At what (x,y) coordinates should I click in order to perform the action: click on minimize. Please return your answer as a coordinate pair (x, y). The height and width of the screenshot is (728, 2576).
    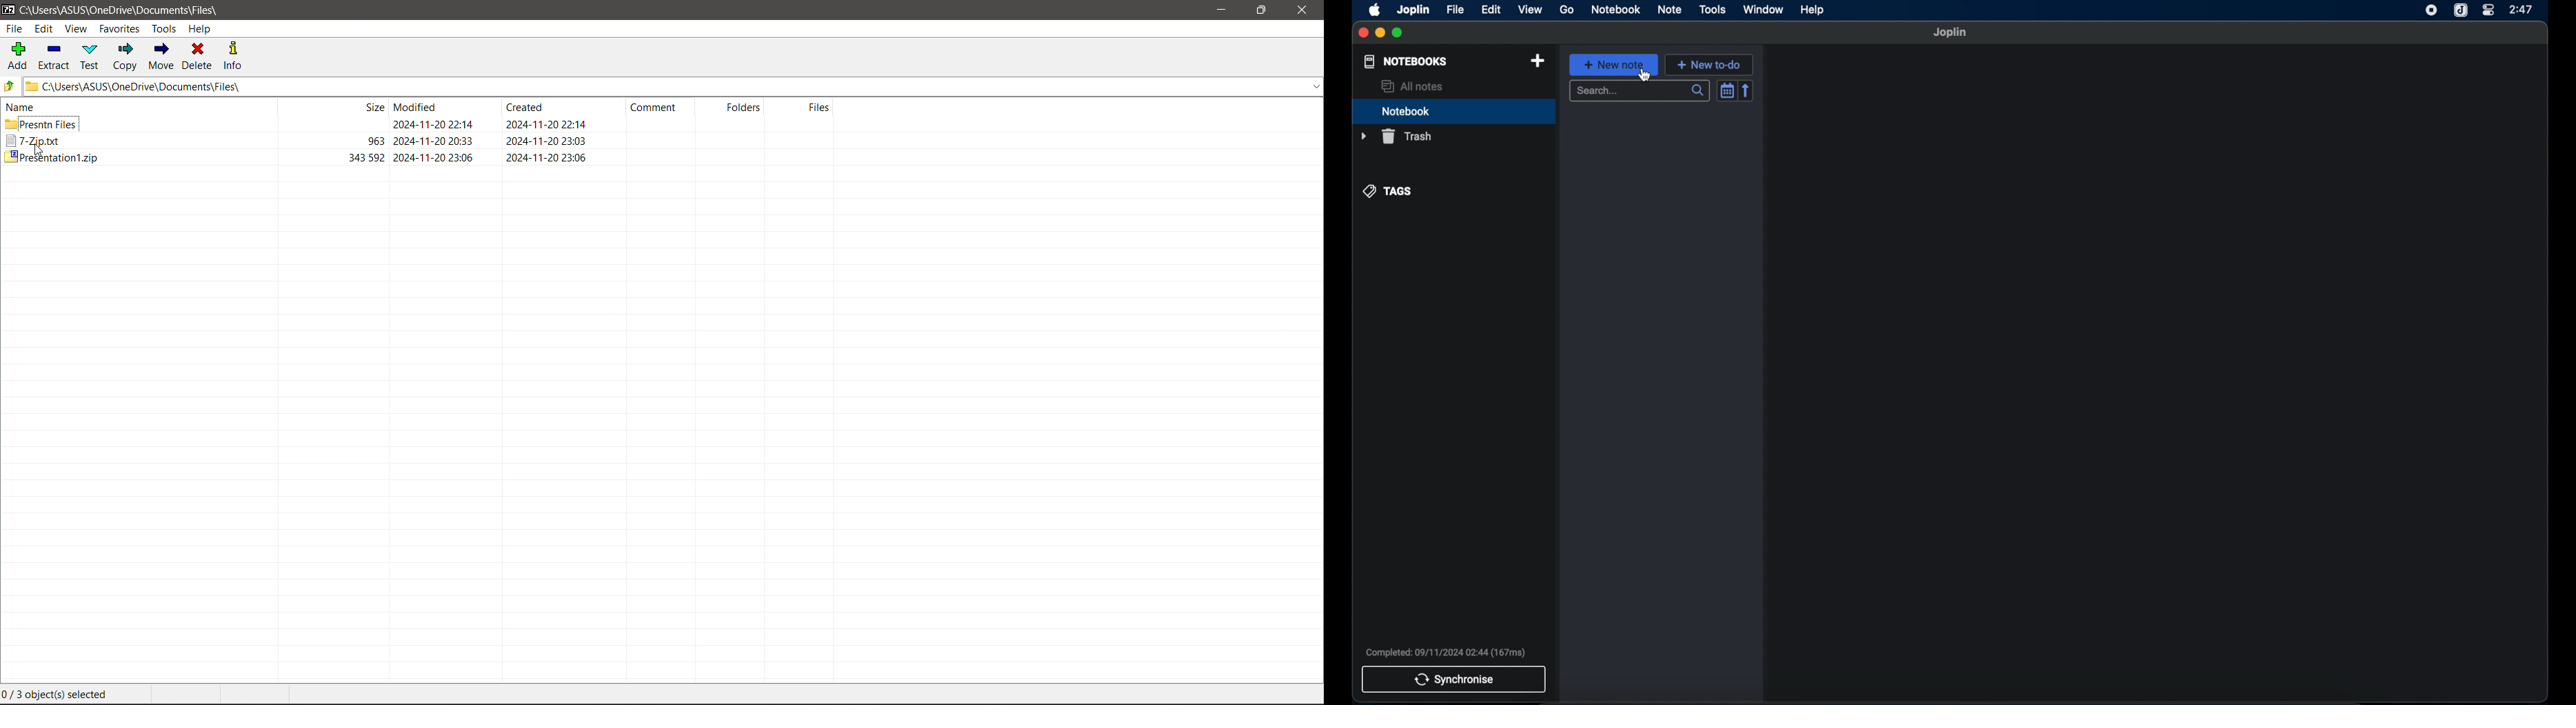
    Looking at the image, I should click on (1380, 33).